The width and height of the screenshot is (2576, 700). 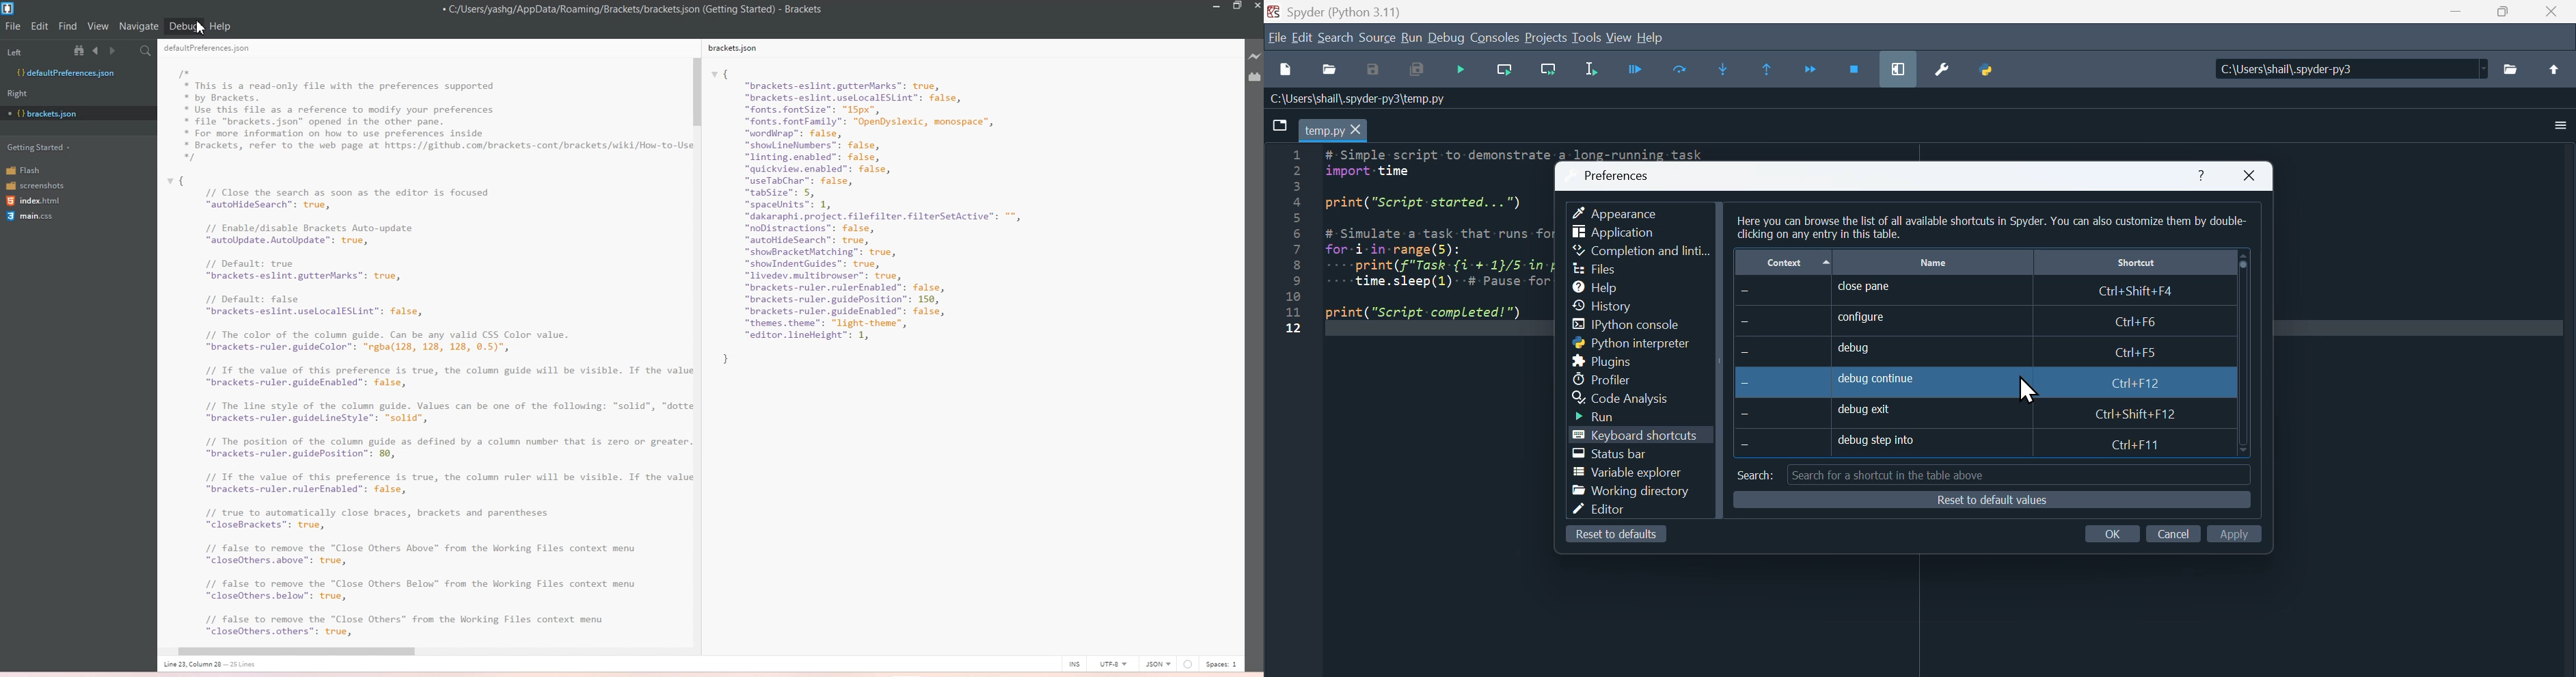 I want to click on Right, so click(x=22, y=93).